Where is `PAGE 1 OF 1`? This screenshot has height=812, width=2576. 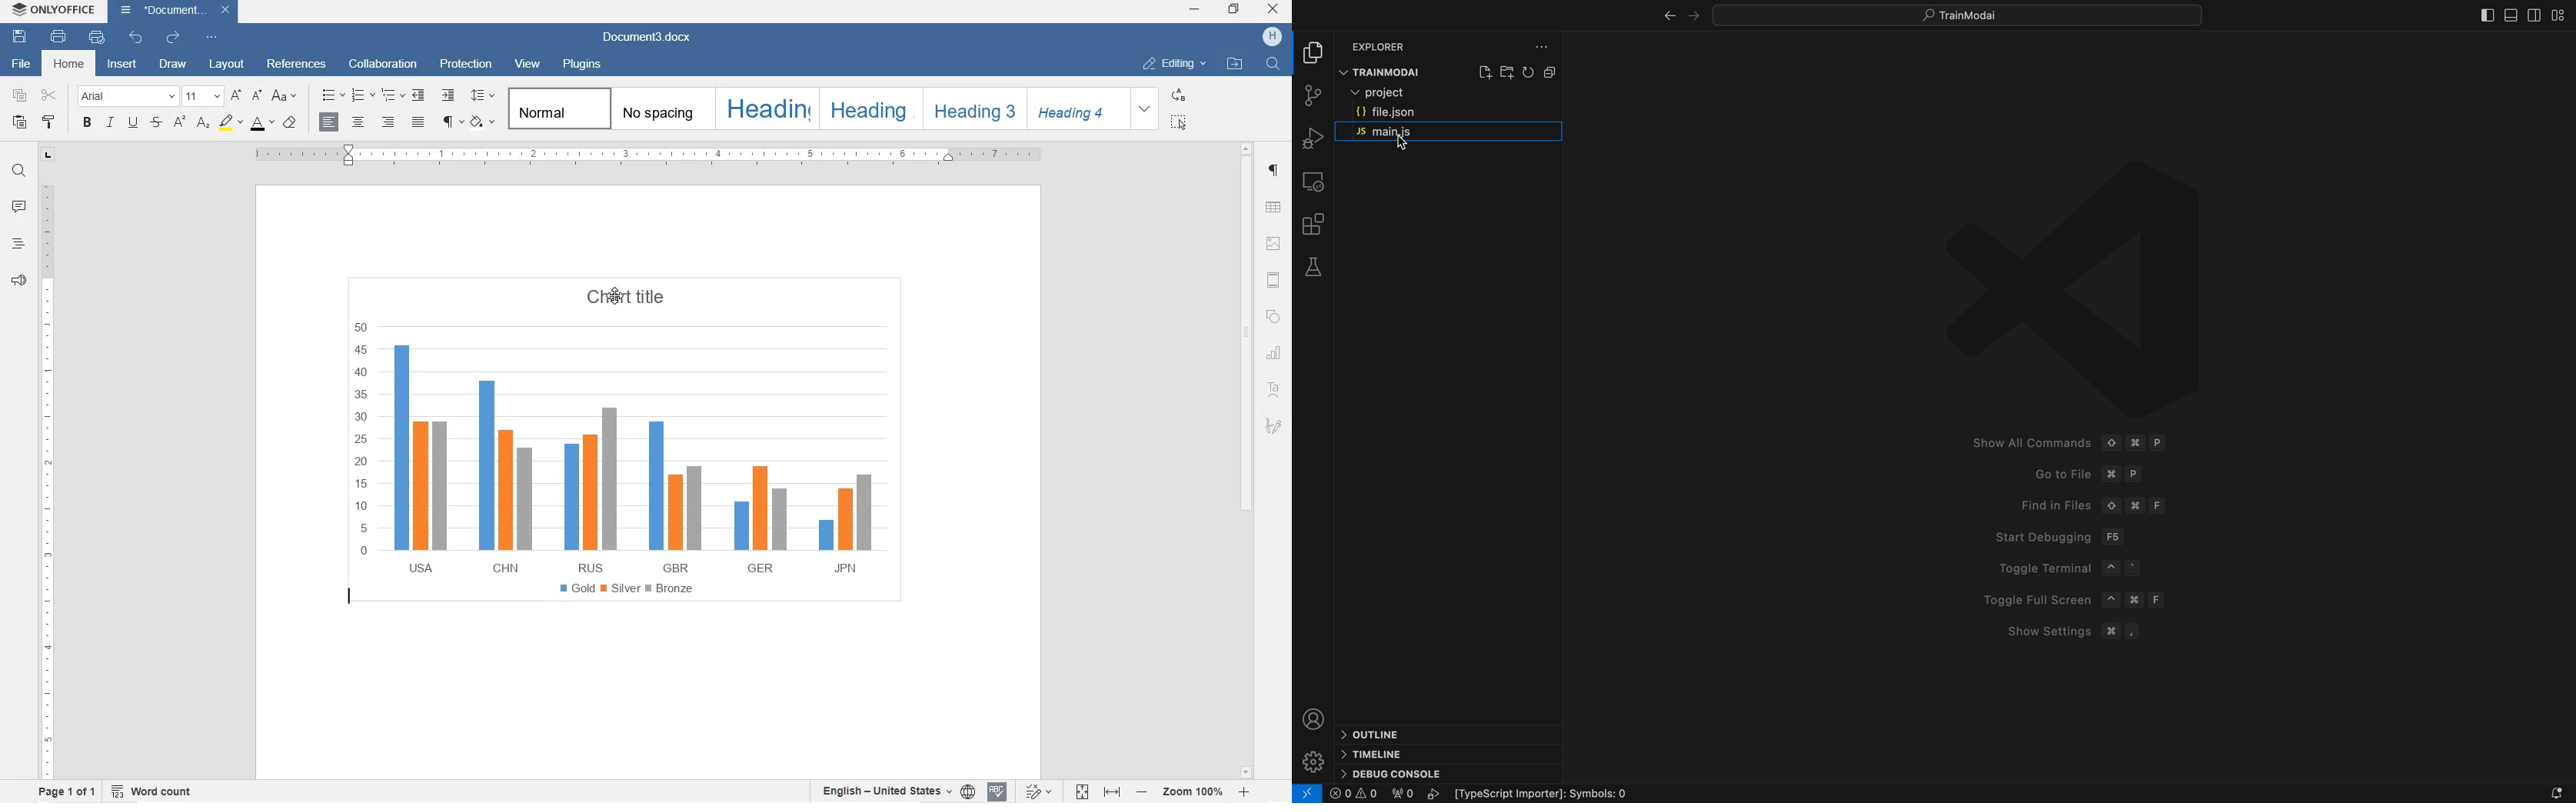 PAGE 1 OF 1 is located at coordinates (68, 792).